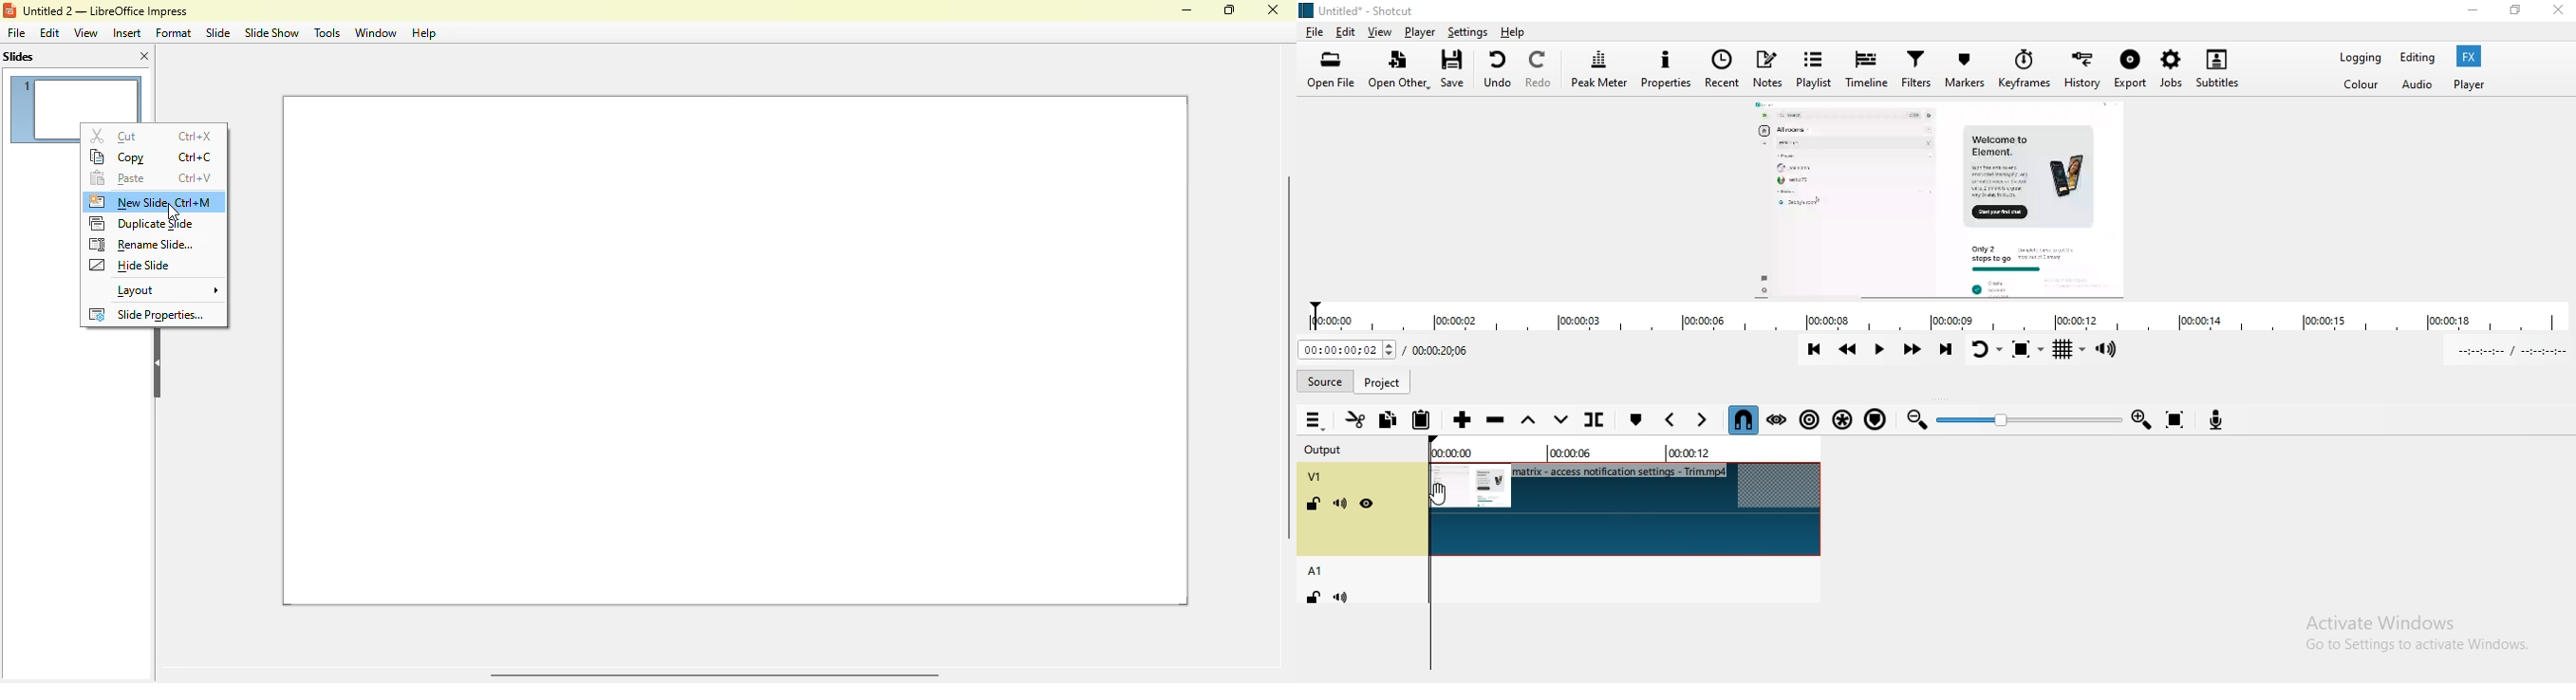  I want to click on Editing, so click(2420, 58).